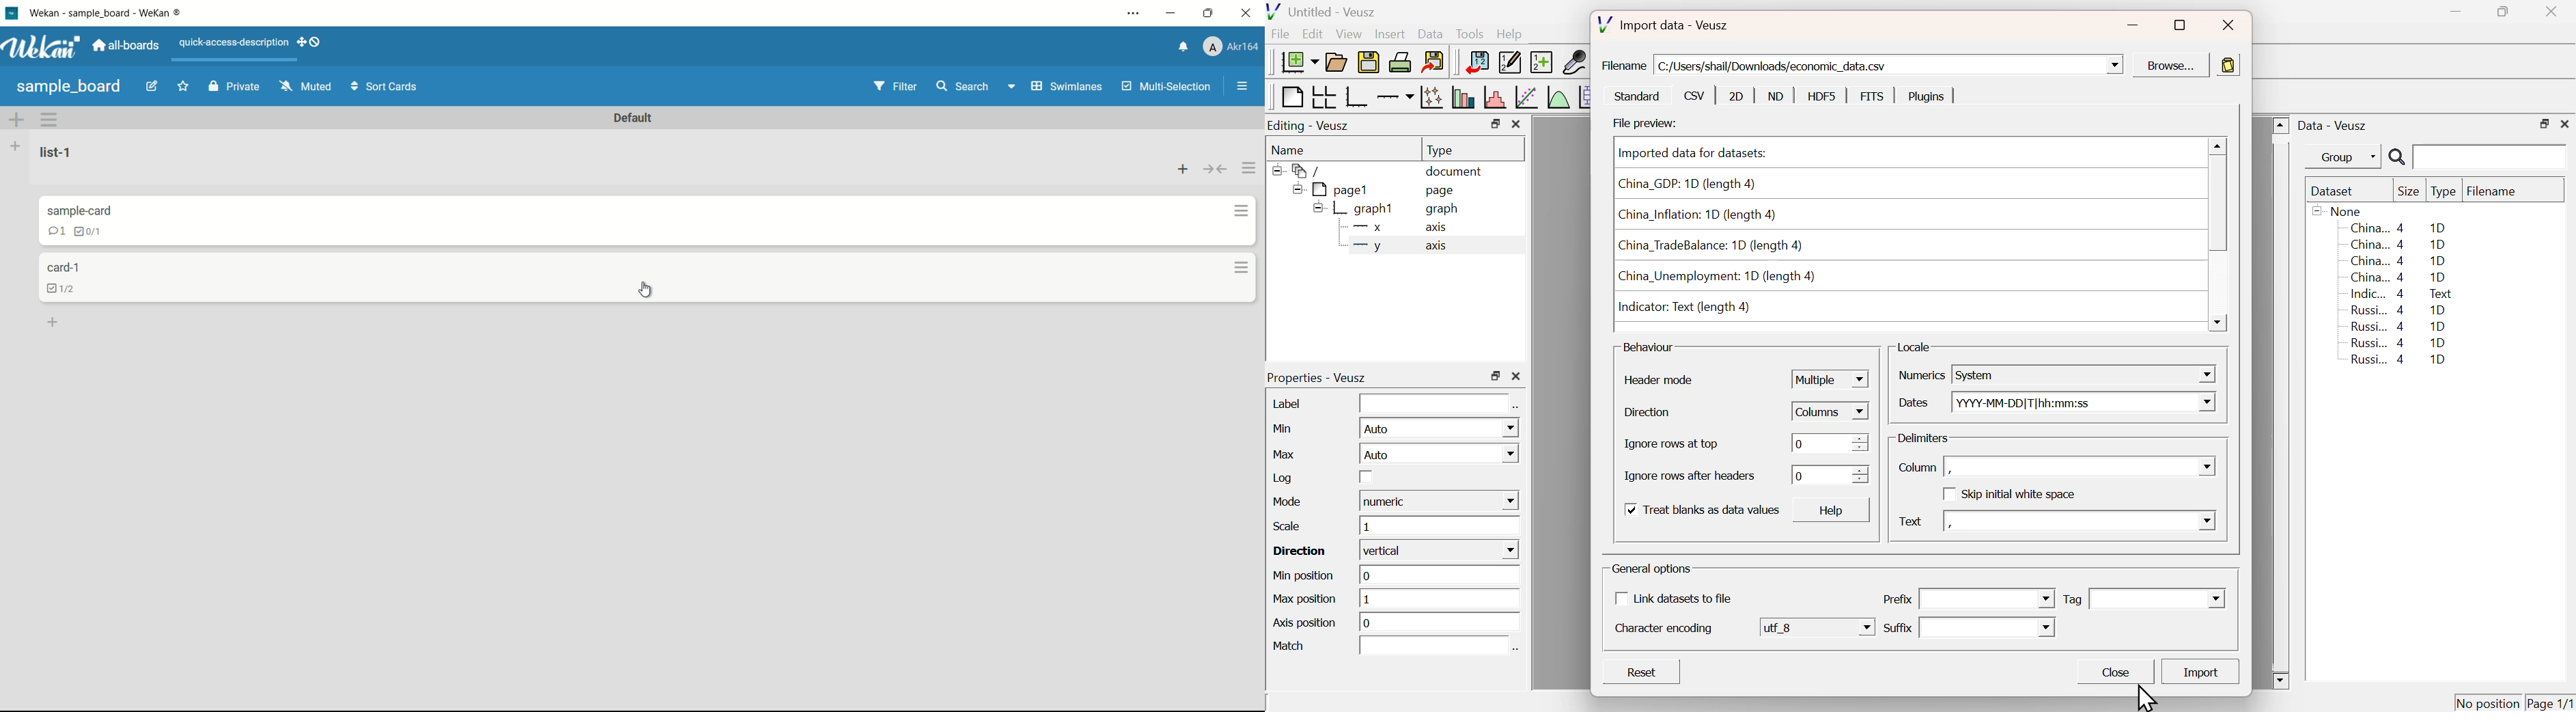 This screenshot has width=2576, height=728. What do you see at coordinates (1737, 96) in the screenshot?
I see `2D` at bounding box center [1737, 96].